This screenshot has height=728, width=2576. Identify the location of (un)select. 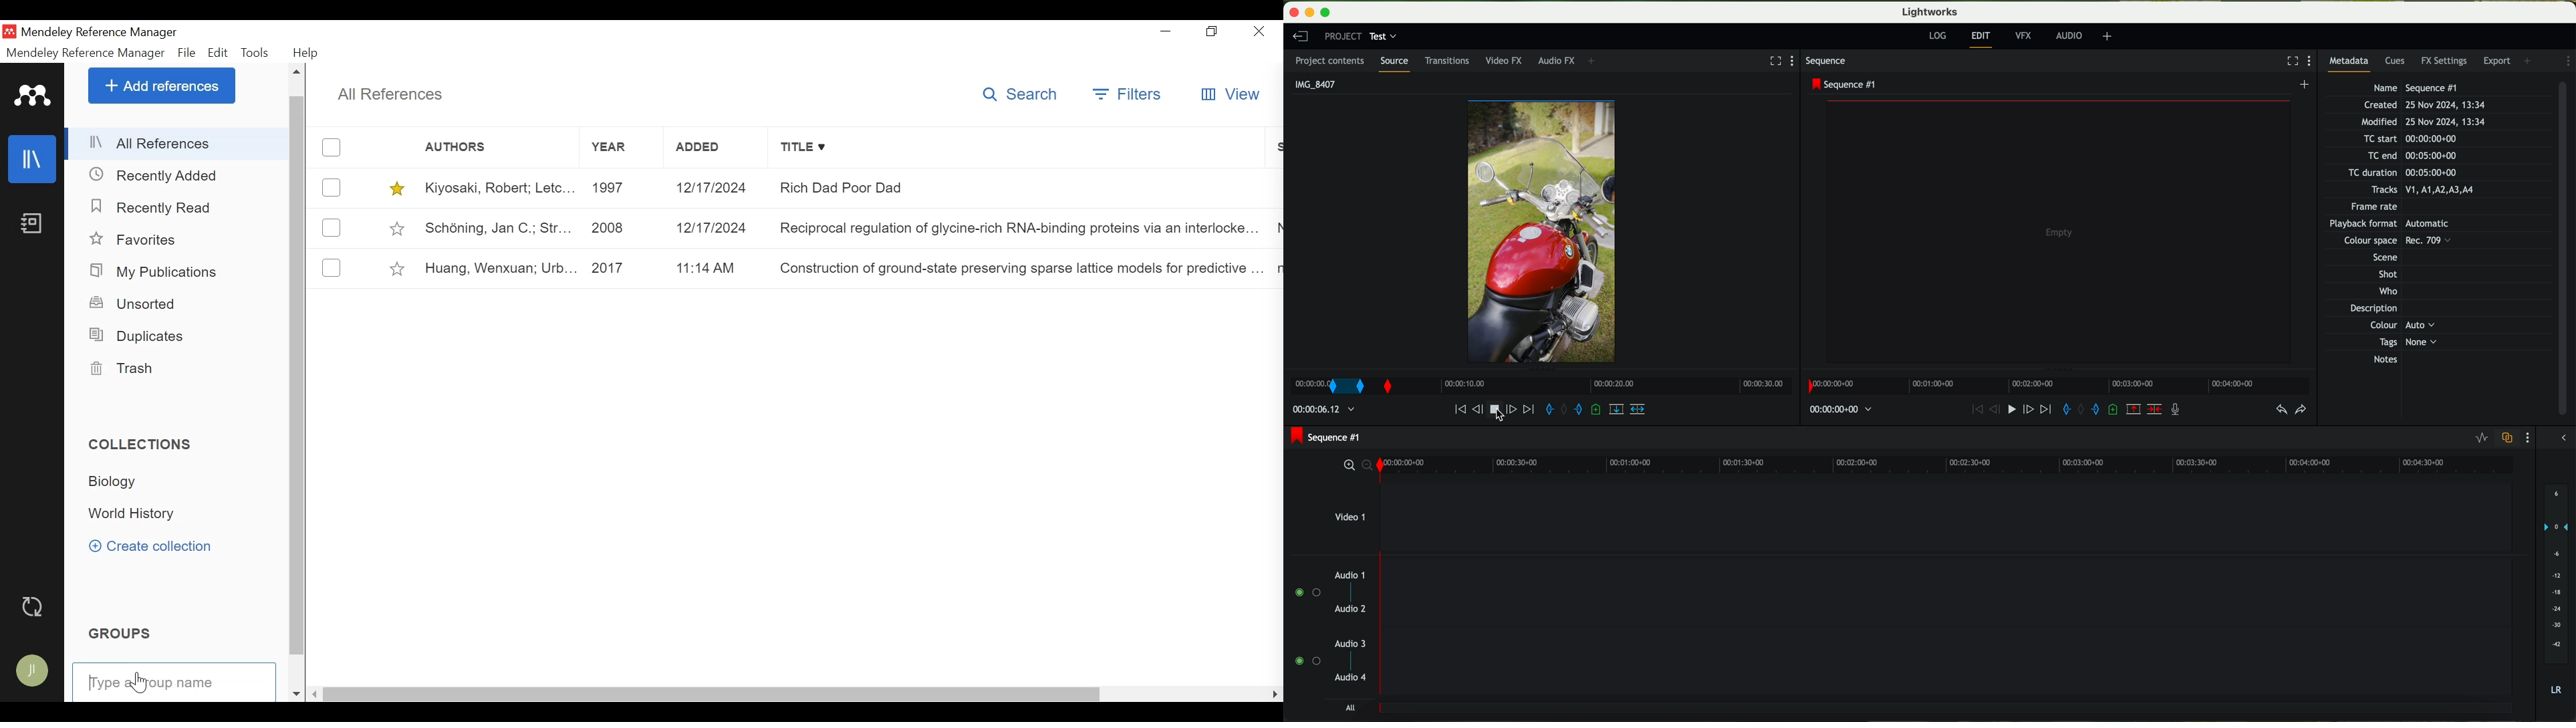
(332, 268).